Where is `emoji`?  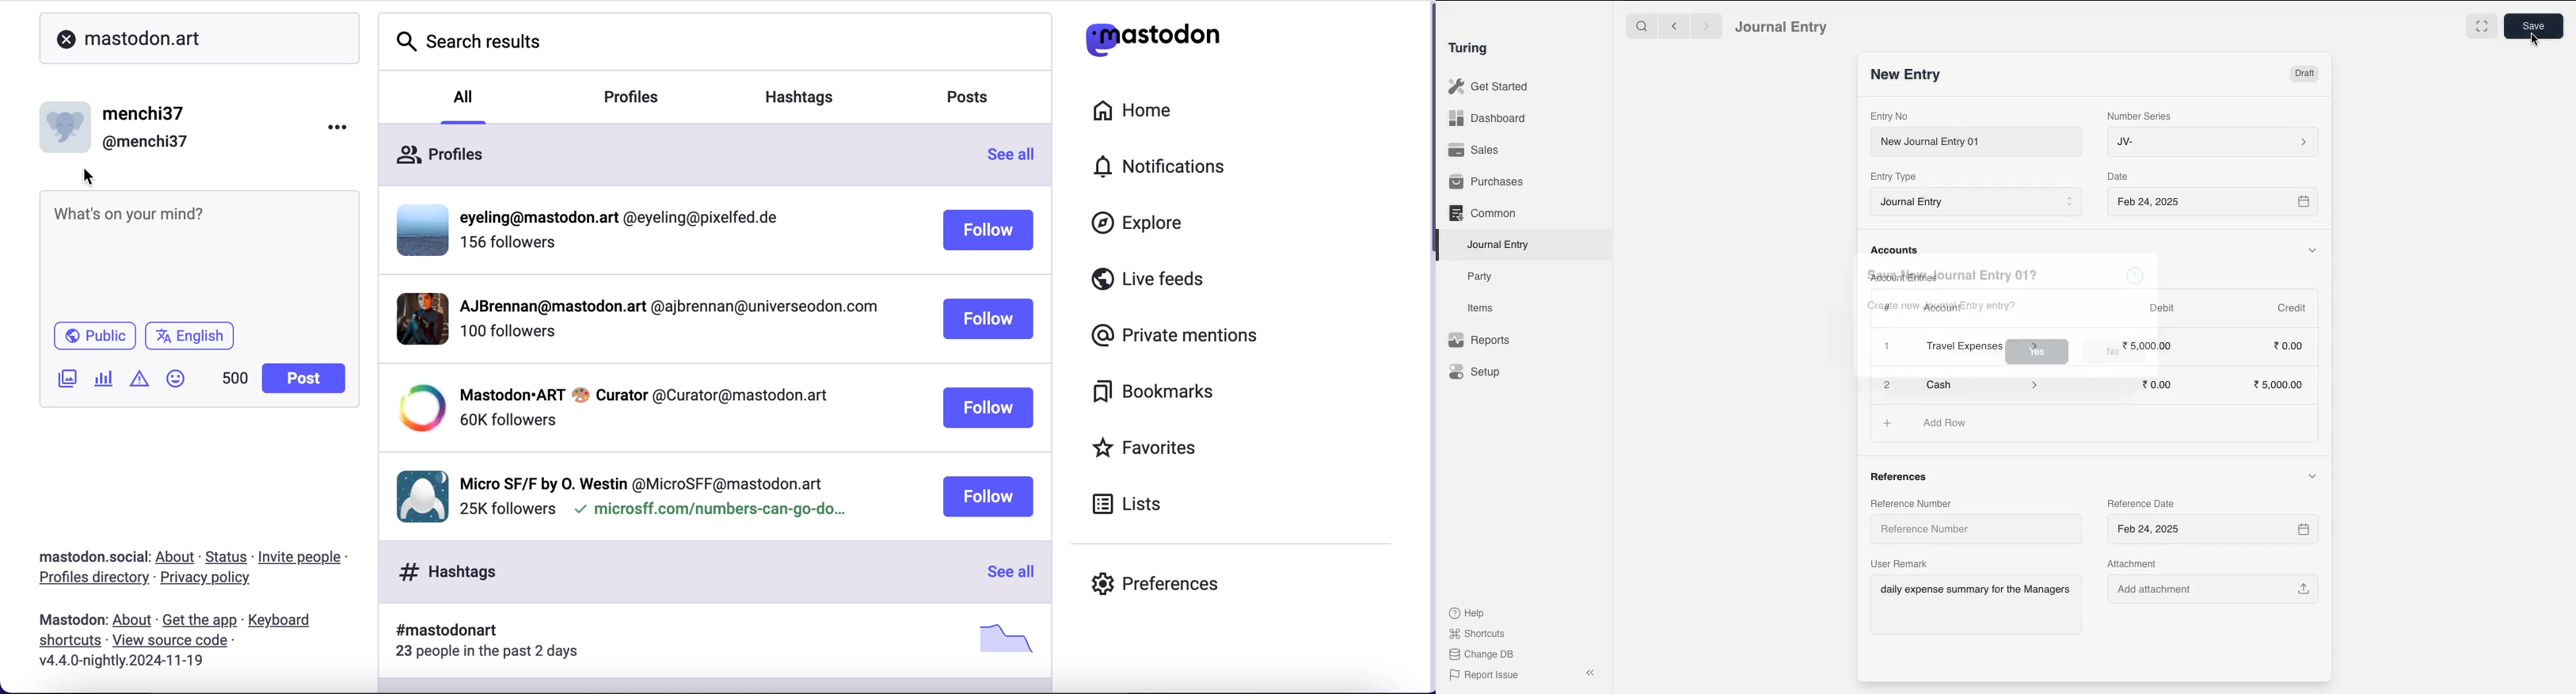
emoji is located at coordinates (179, 378).